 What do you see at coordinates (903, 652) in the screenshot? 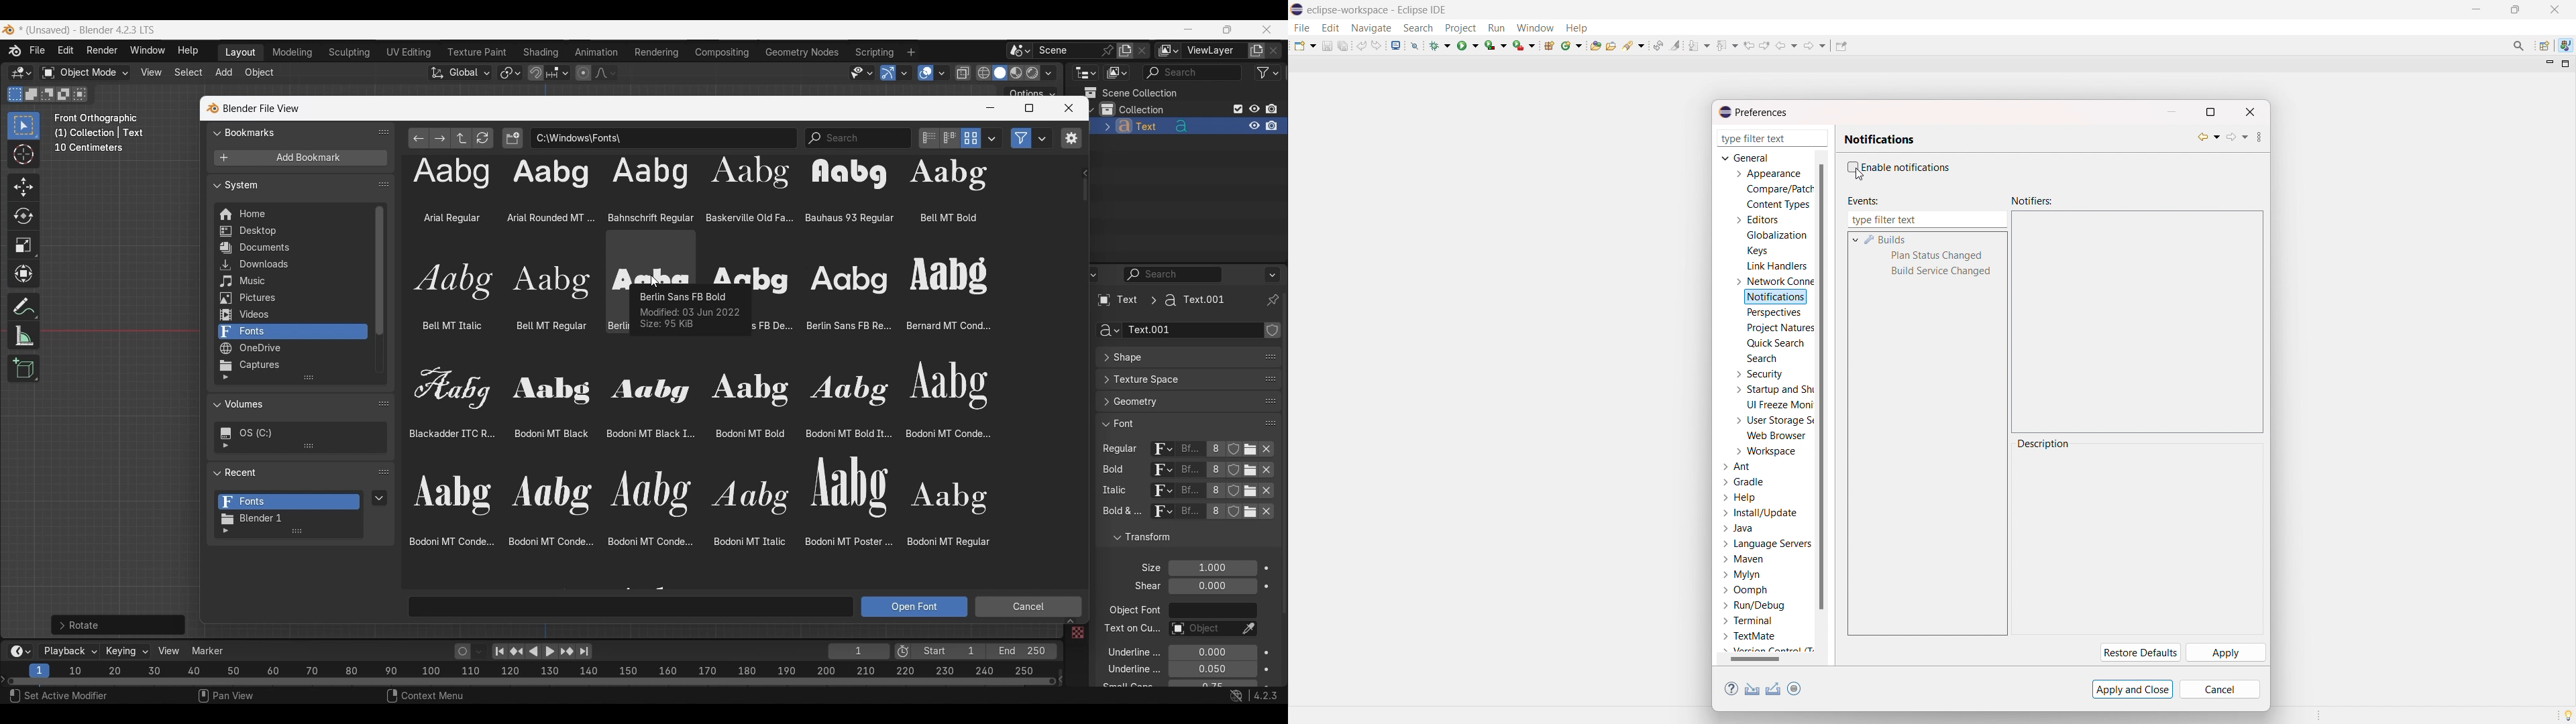
I see `Use preview range` at bounding box center [903, 652].